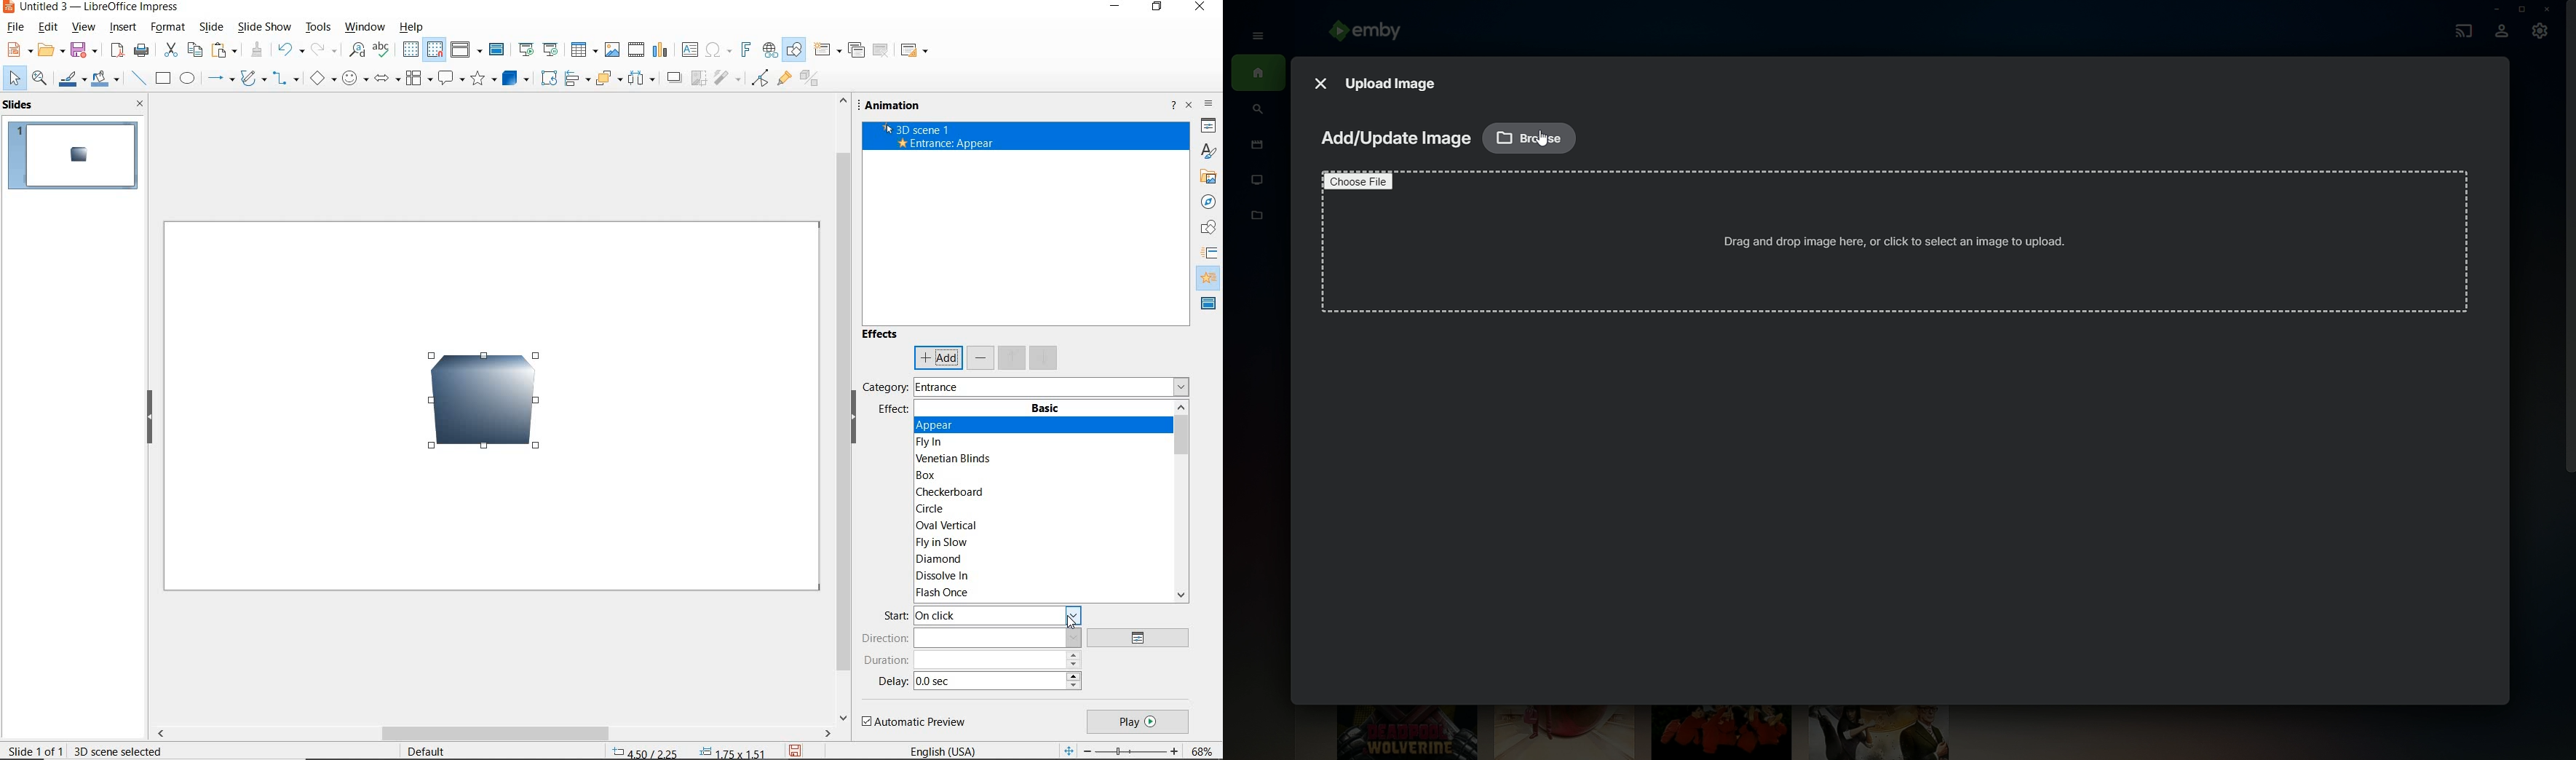 The image size is (2576, 784). What do you see at coordinates (768, 50) in the screenshot?
I see `insert hyperlink` at bounding box center [768, 50].